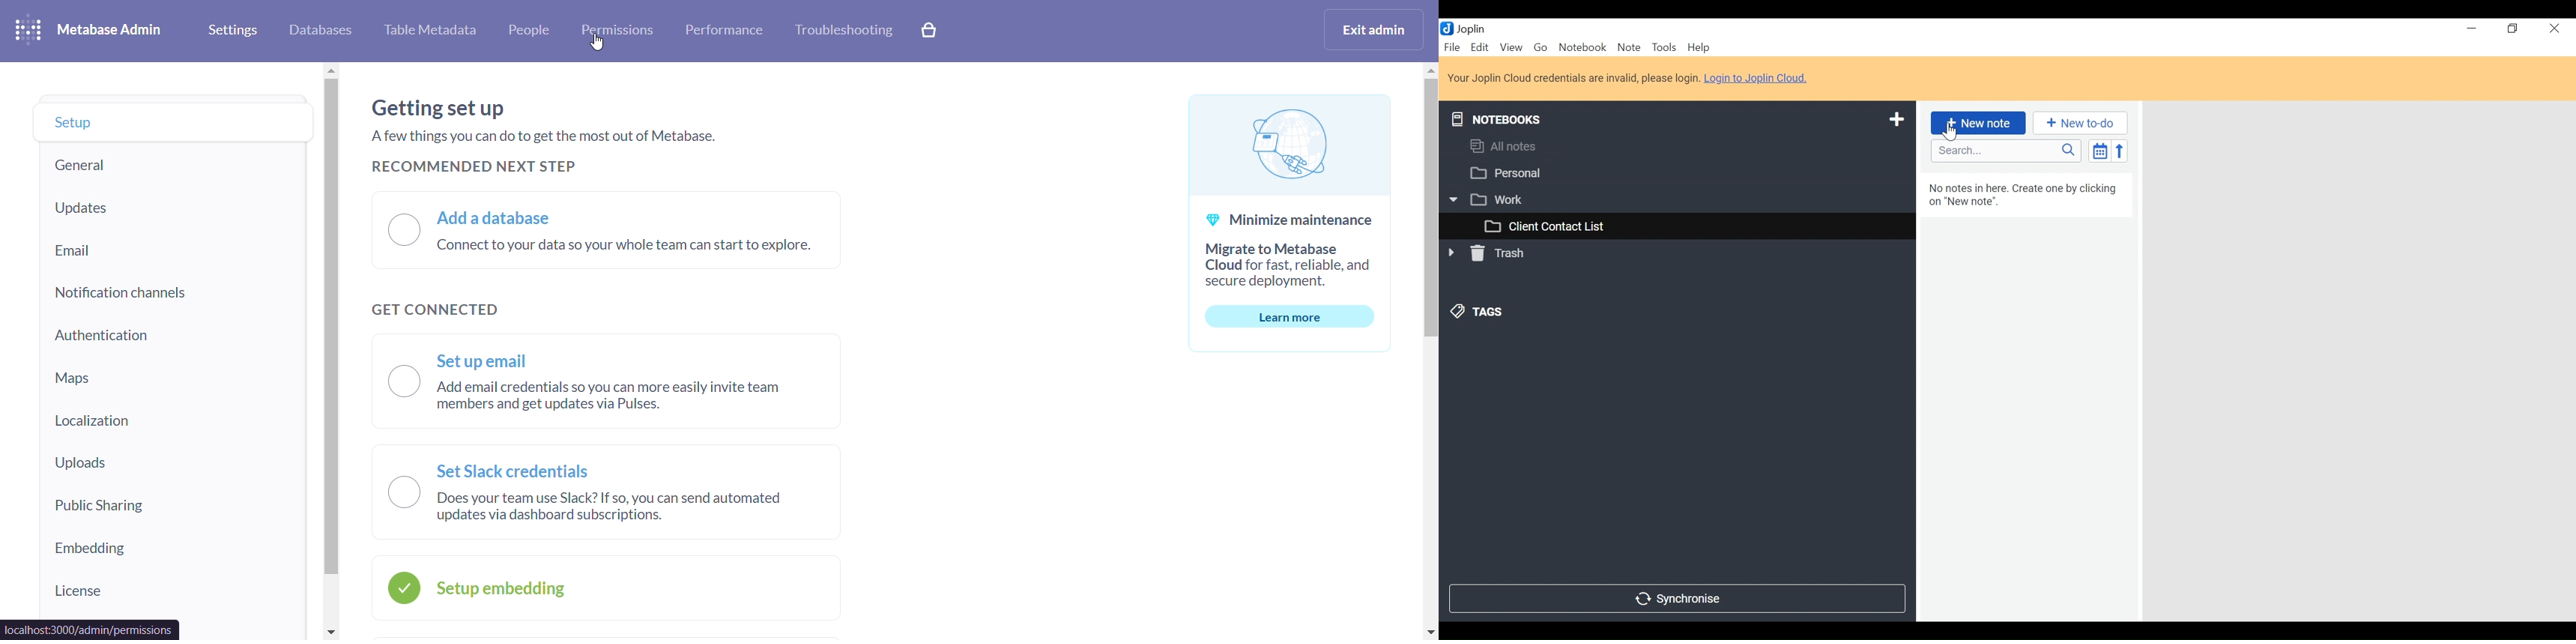  What do you see at coordinates (1581, 47) in the screenshot?
I see `Notebook` at bounding box center [1581, 47].